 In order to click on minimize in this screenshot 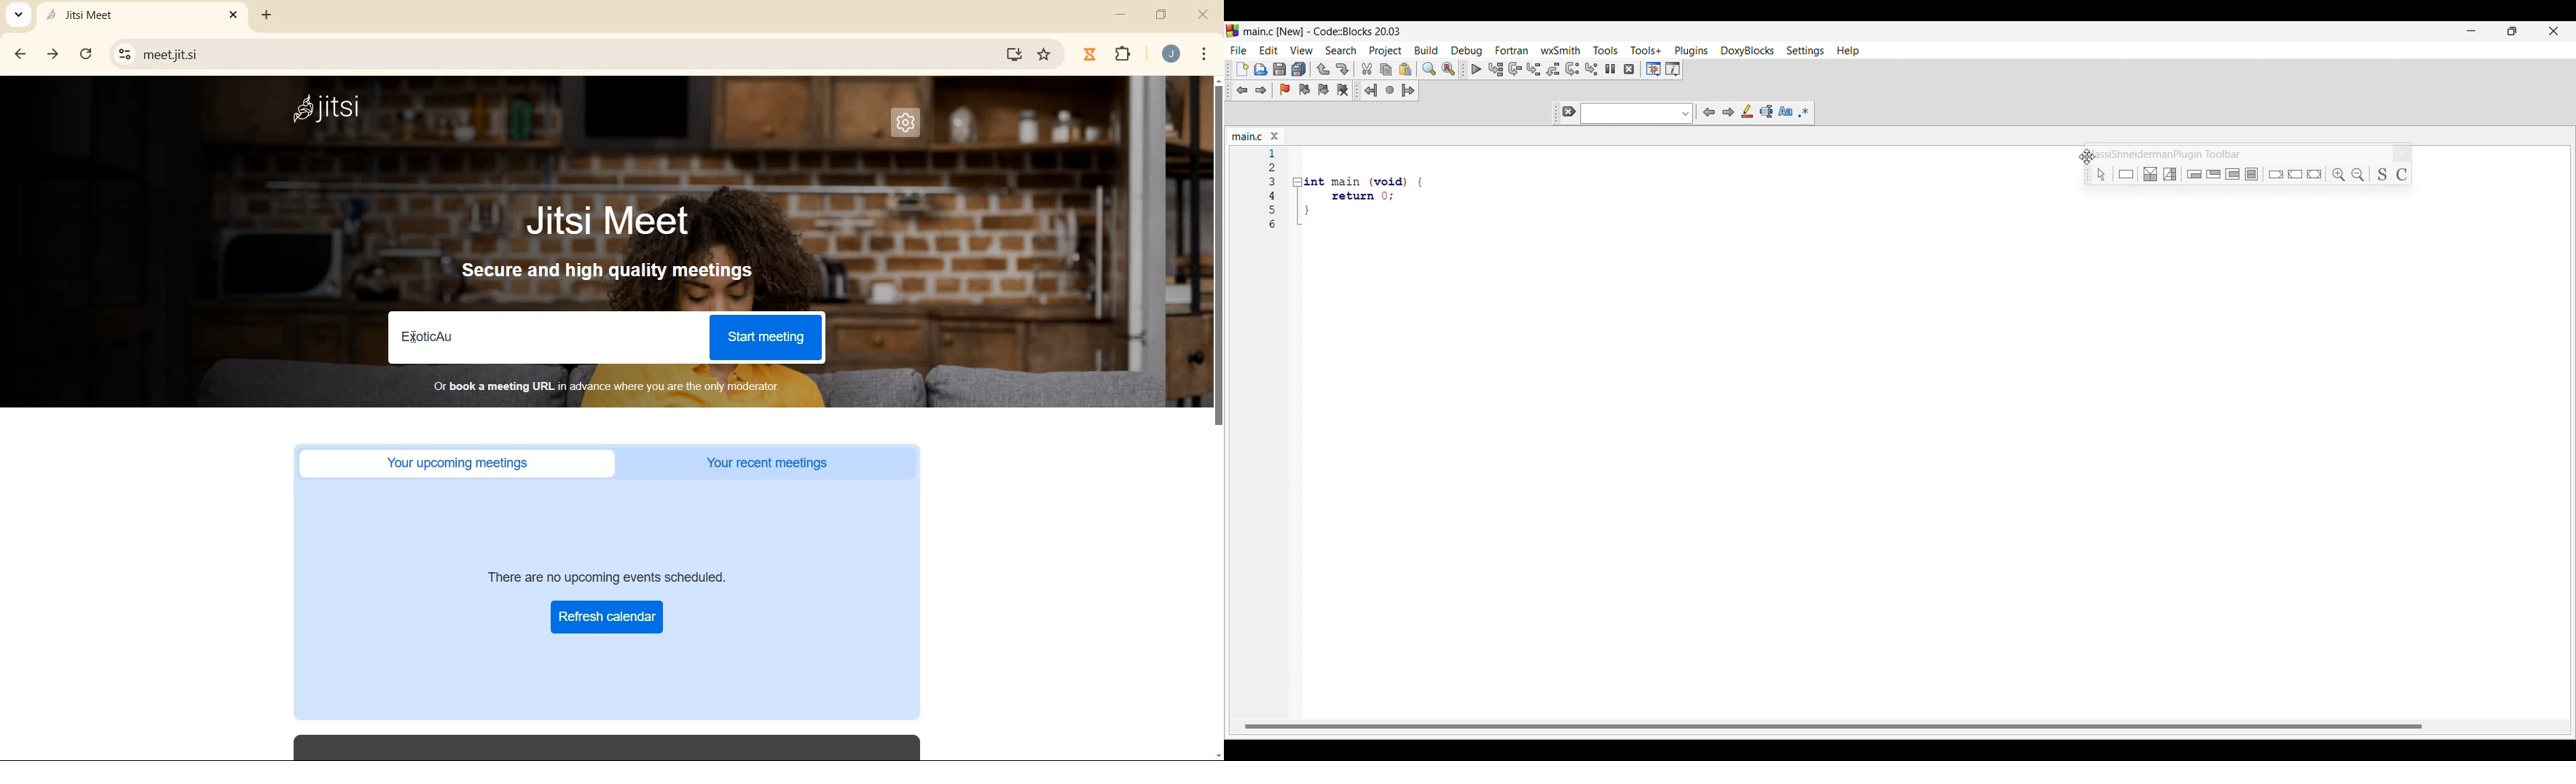, I will do `click(1122, 15)`.